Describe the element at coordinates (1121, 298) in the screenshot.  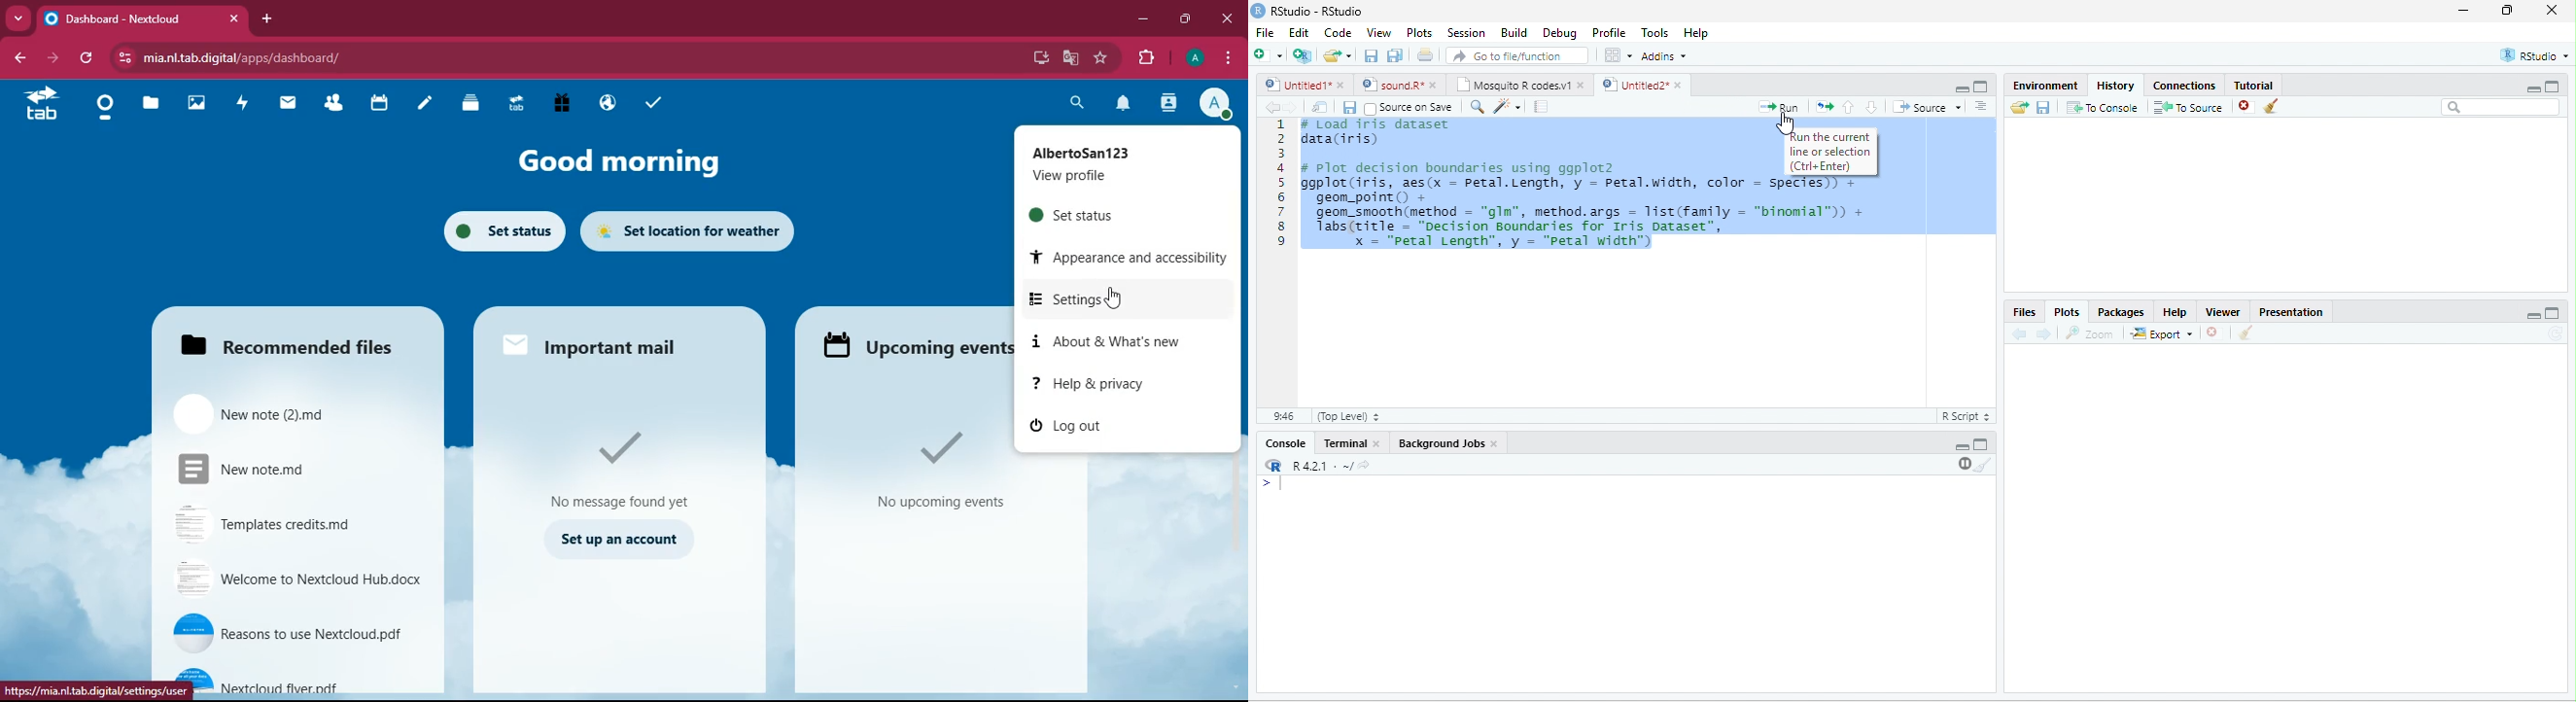
I see `settings` at that location.